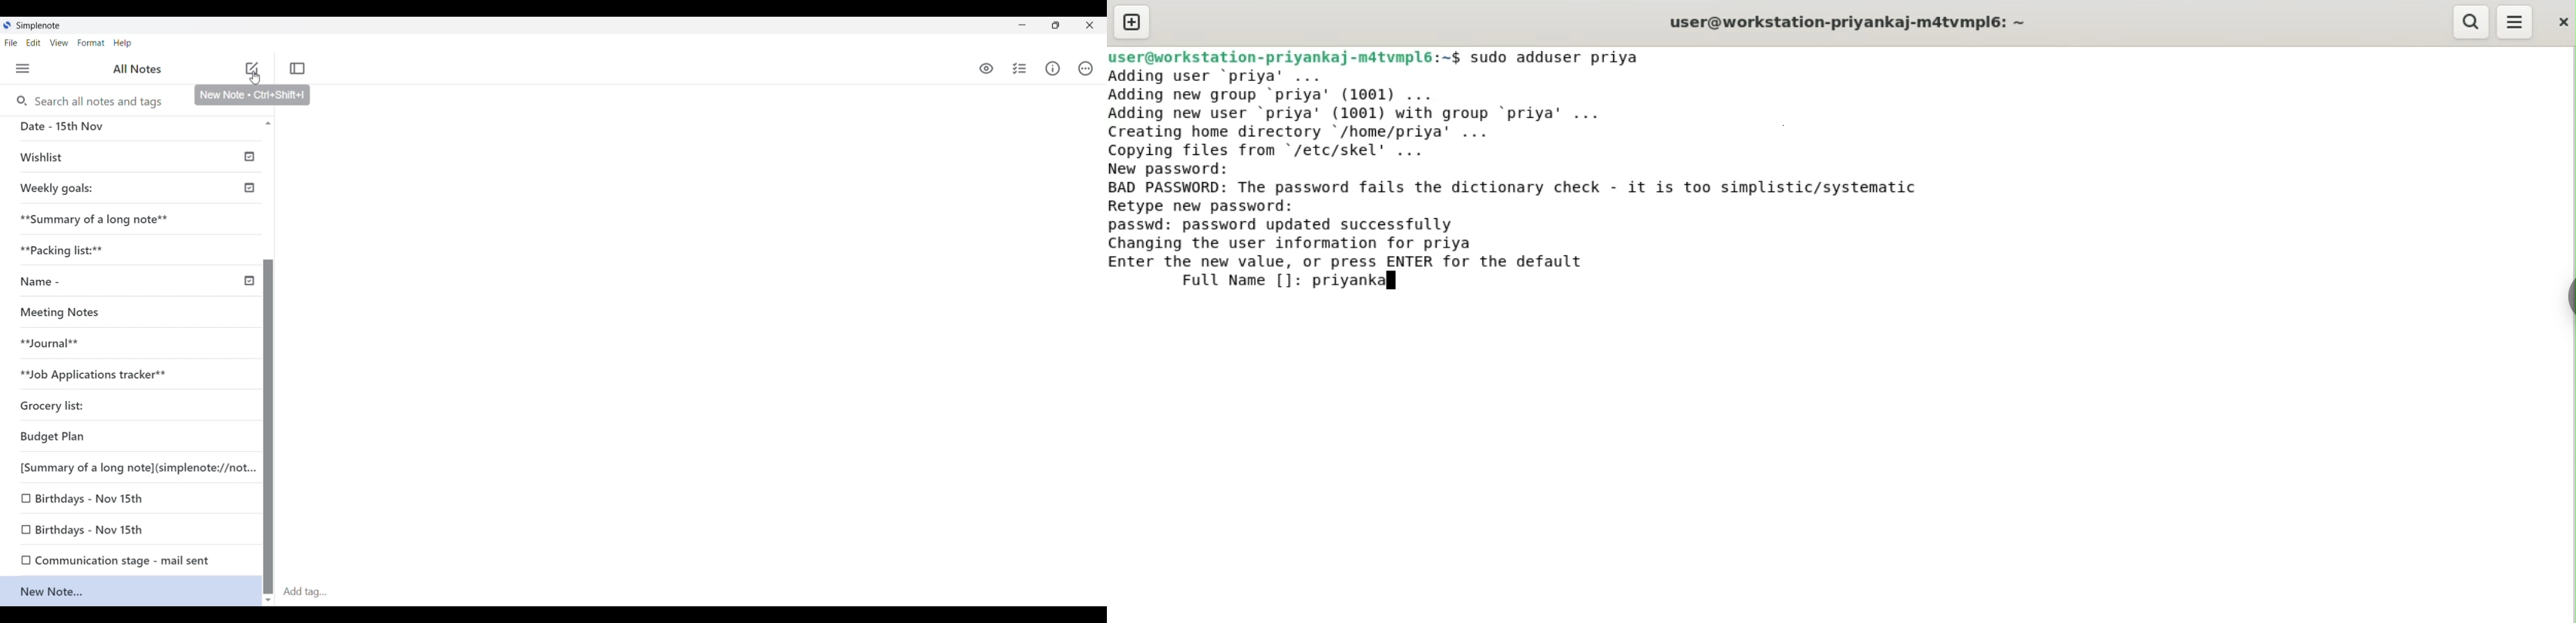 This screenshot has width=2576, height=644. What do you see at coordinates (58, 408) in the screenshot?
I see `Grocery list:` at bounding box center [58, 408].